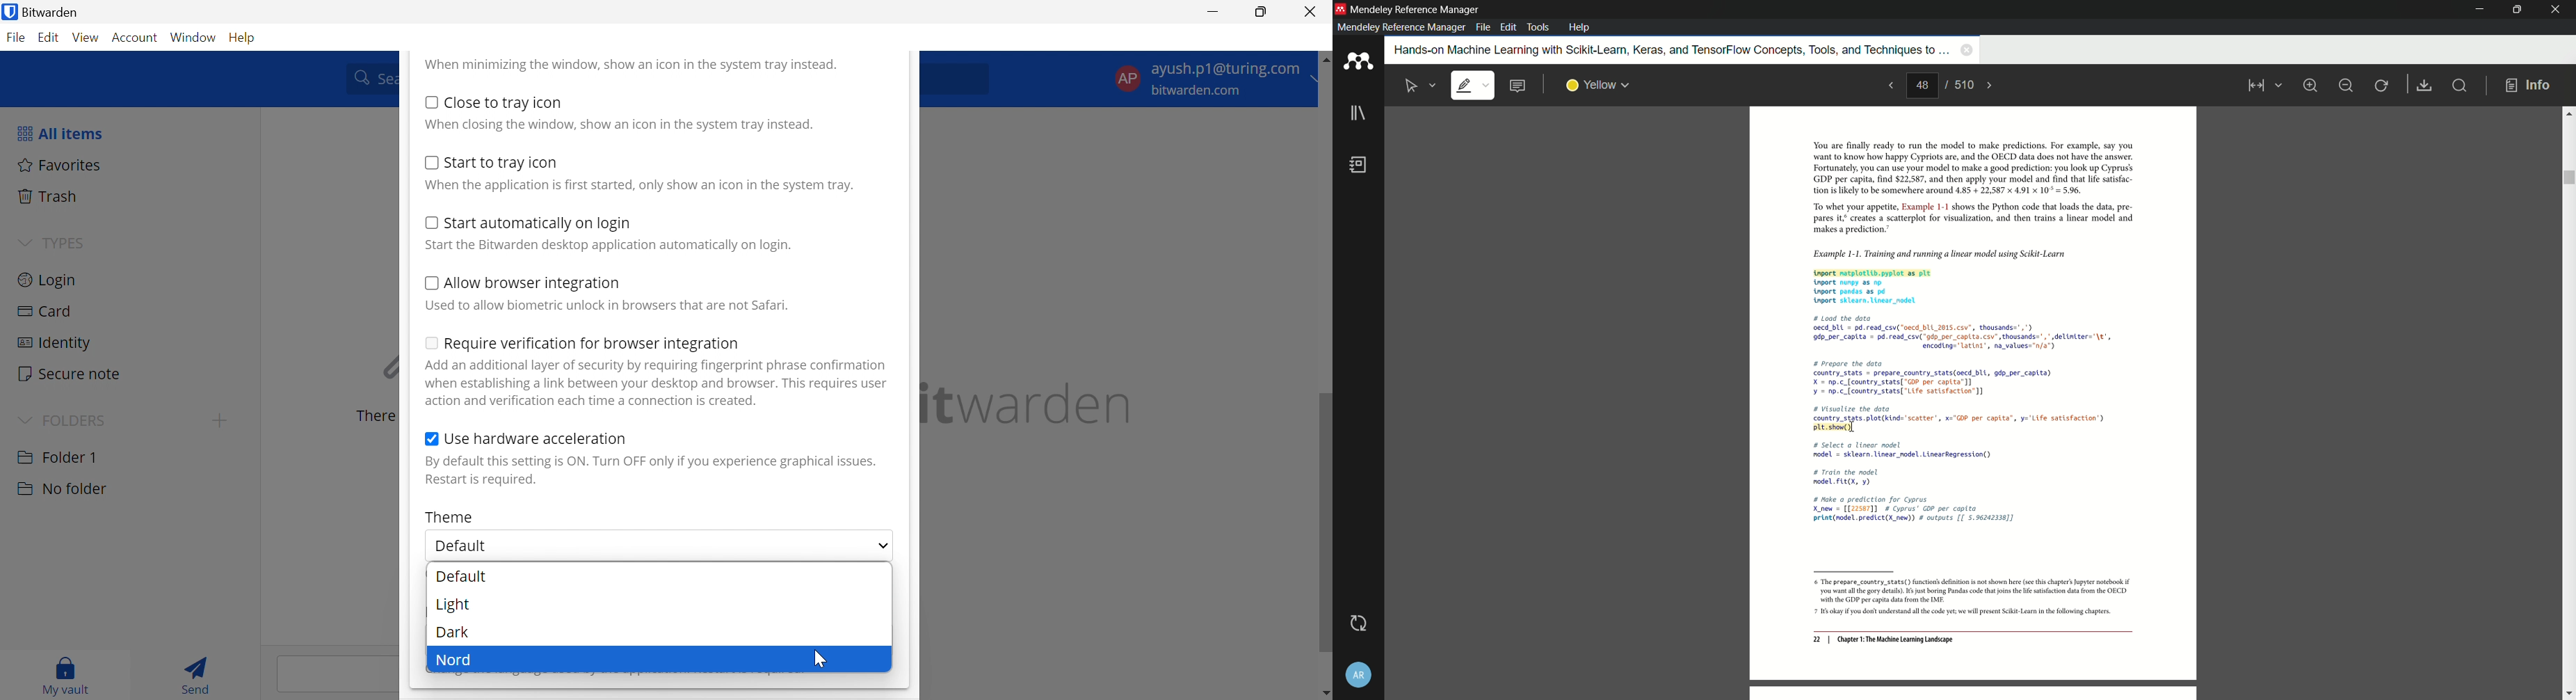 The height and width of the screenshot is (700, 2576). Describe the element at coordinates (431, 102) in the screenshot. I see `Checkbox` at that location.